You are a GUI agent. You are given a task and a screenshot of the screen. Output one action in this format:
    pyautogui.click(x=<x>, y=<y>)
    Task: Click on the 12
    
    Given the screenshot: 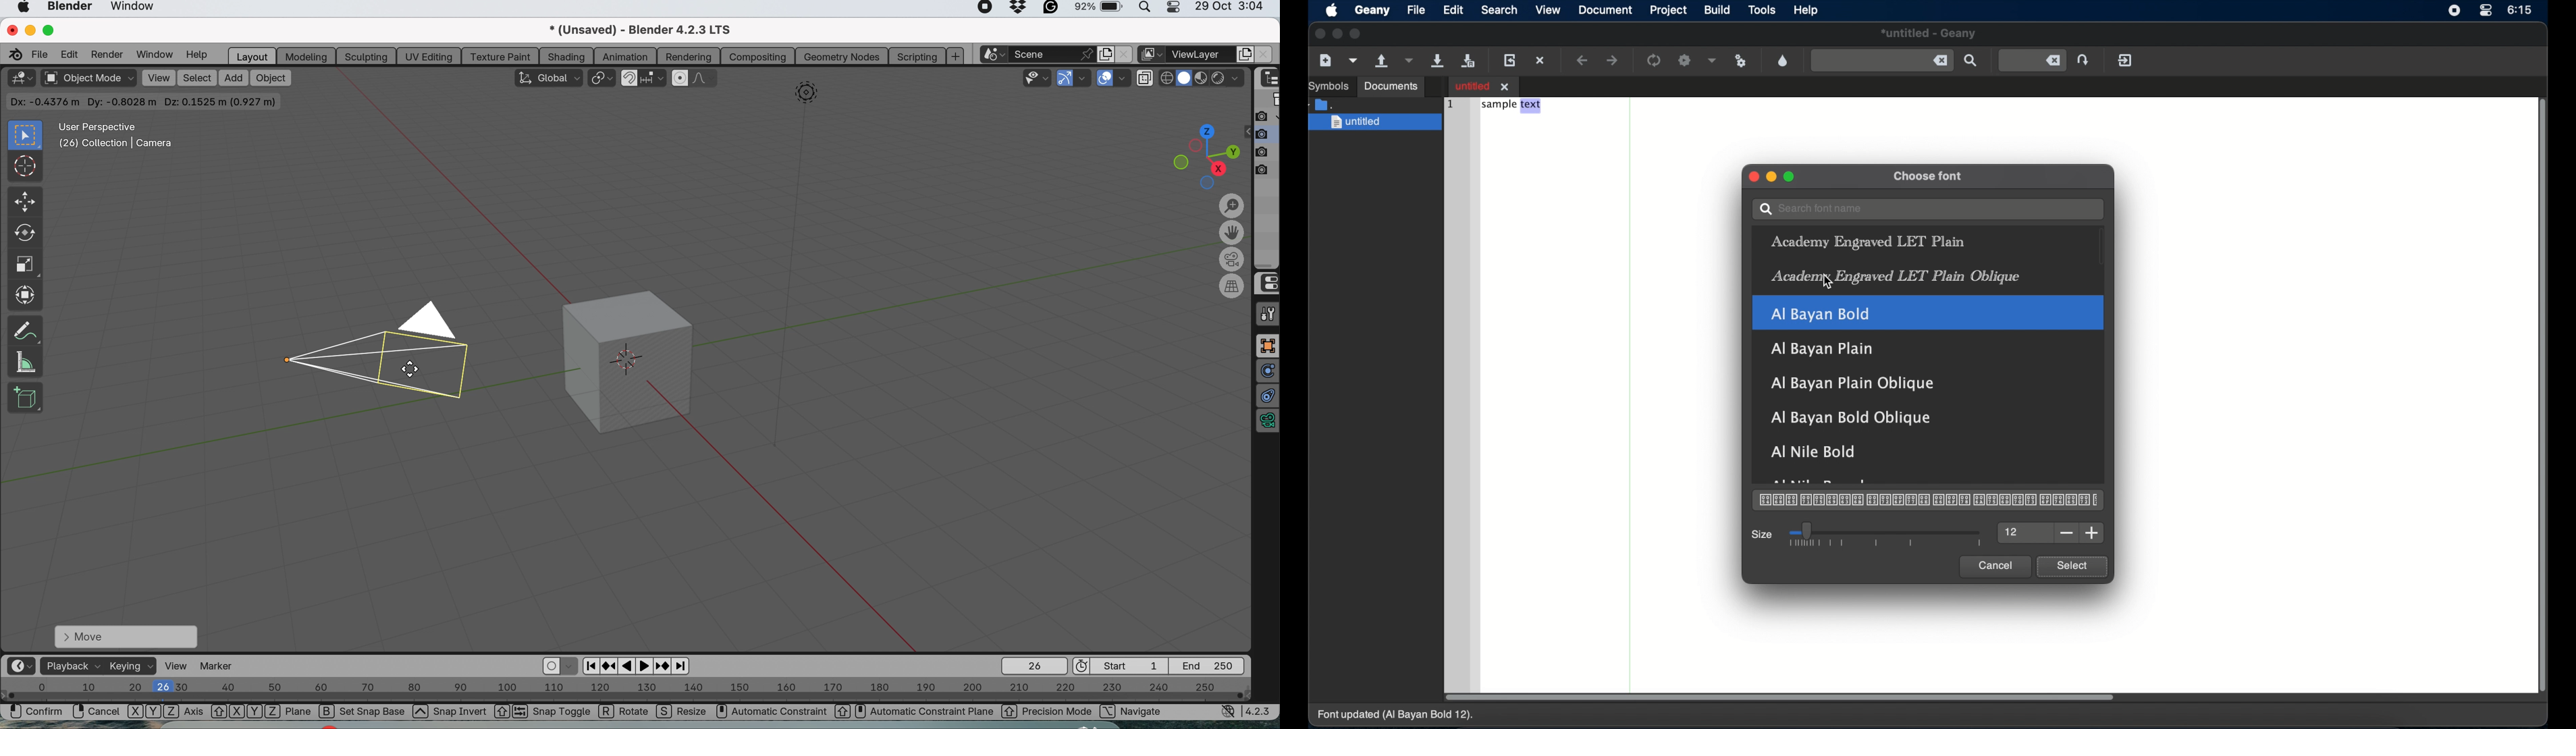 What is the action you would take?
    pyautogui.click(x=2014, y=533)
    